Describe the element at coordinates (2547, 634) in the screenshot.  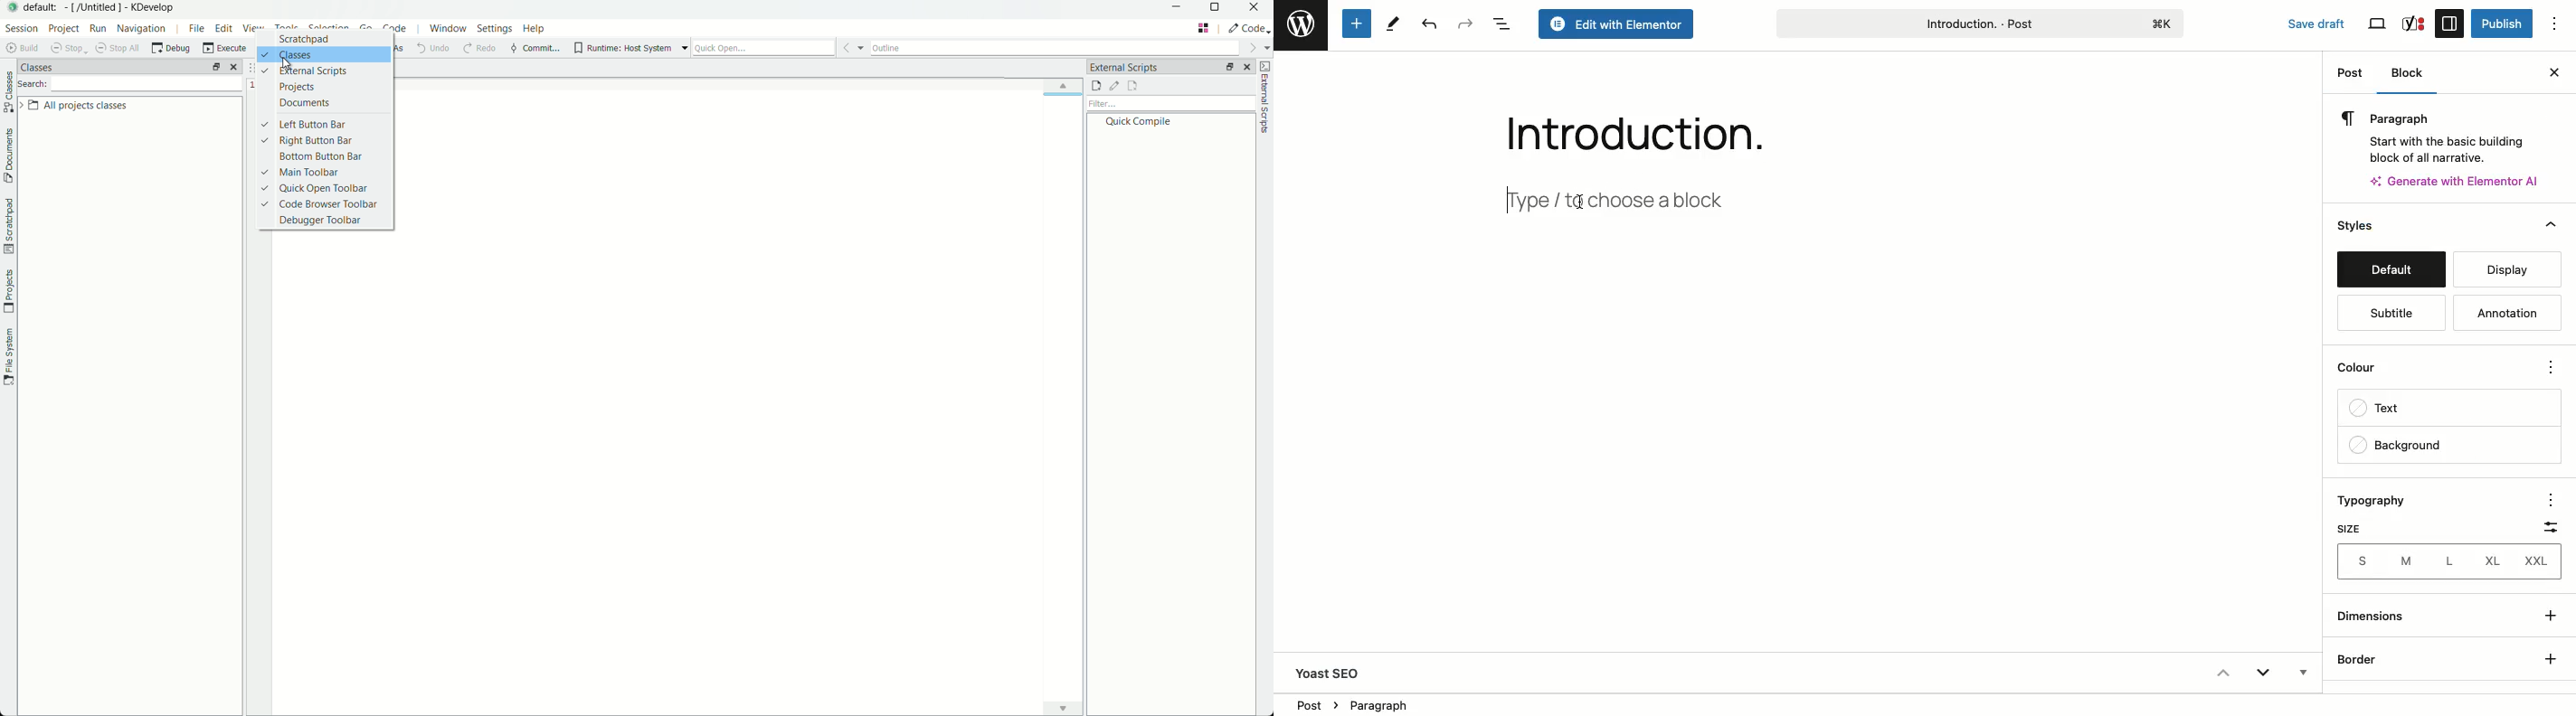
I see `Show` at that location.